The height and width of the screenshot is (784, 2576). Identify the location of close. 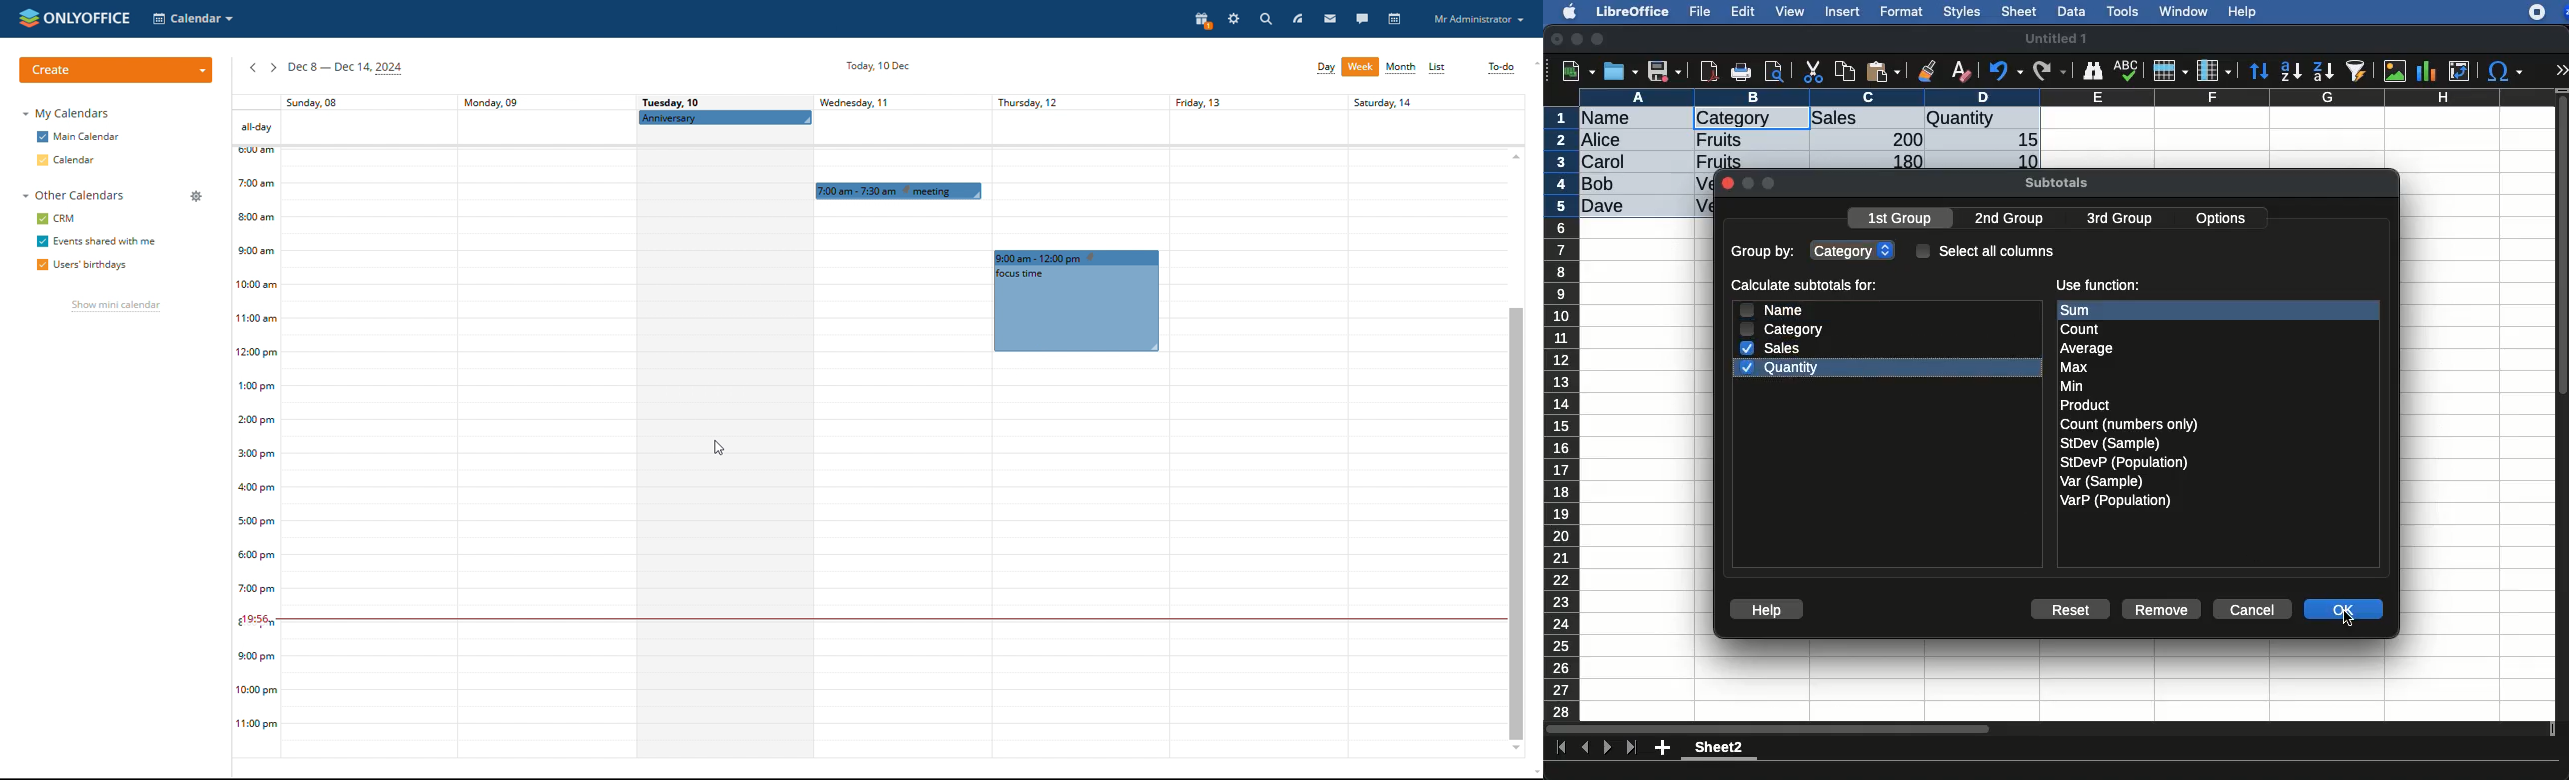
(1727, 185).